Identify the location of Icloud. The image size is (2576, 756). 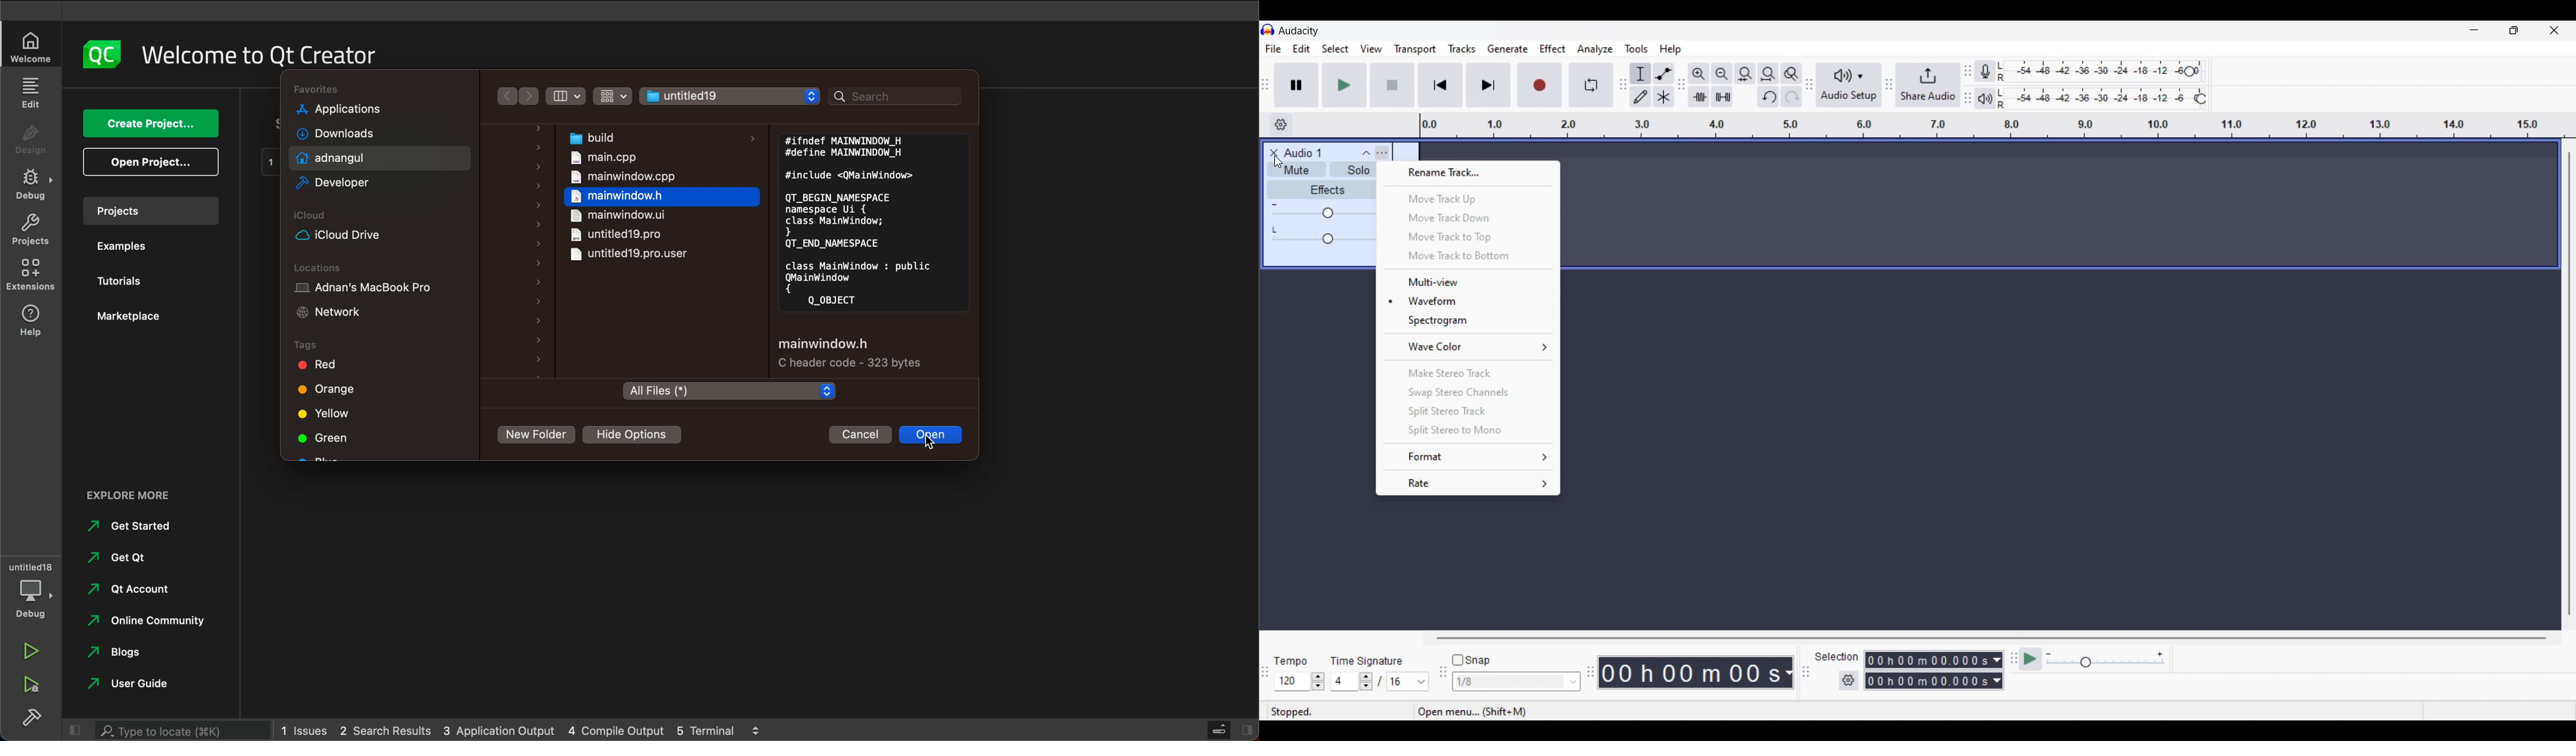
(375, 217).